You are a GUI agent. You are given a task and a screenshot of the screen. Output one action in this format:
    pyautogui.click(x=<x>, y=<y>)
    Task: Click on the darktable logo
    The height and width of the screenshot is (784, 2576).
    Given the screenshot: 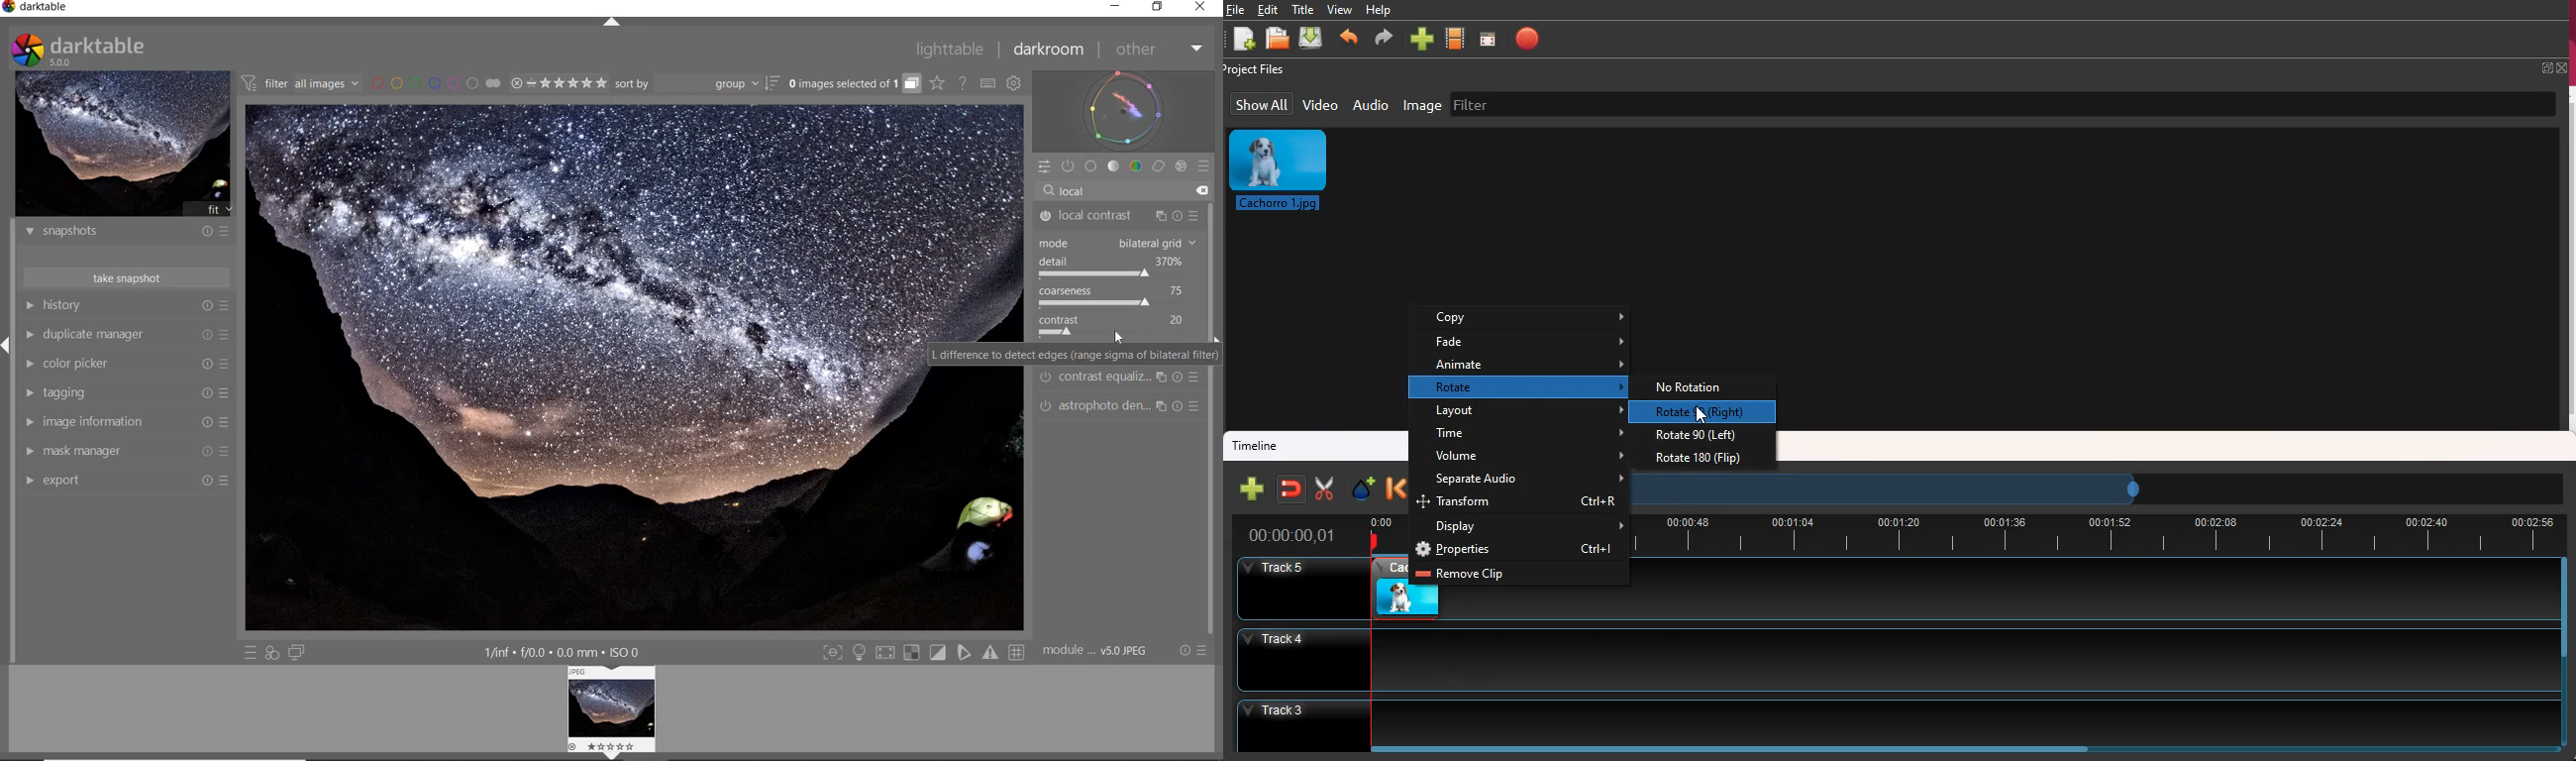 What is the action you would take?
    pyautogui.click(x=28, y=48)
    